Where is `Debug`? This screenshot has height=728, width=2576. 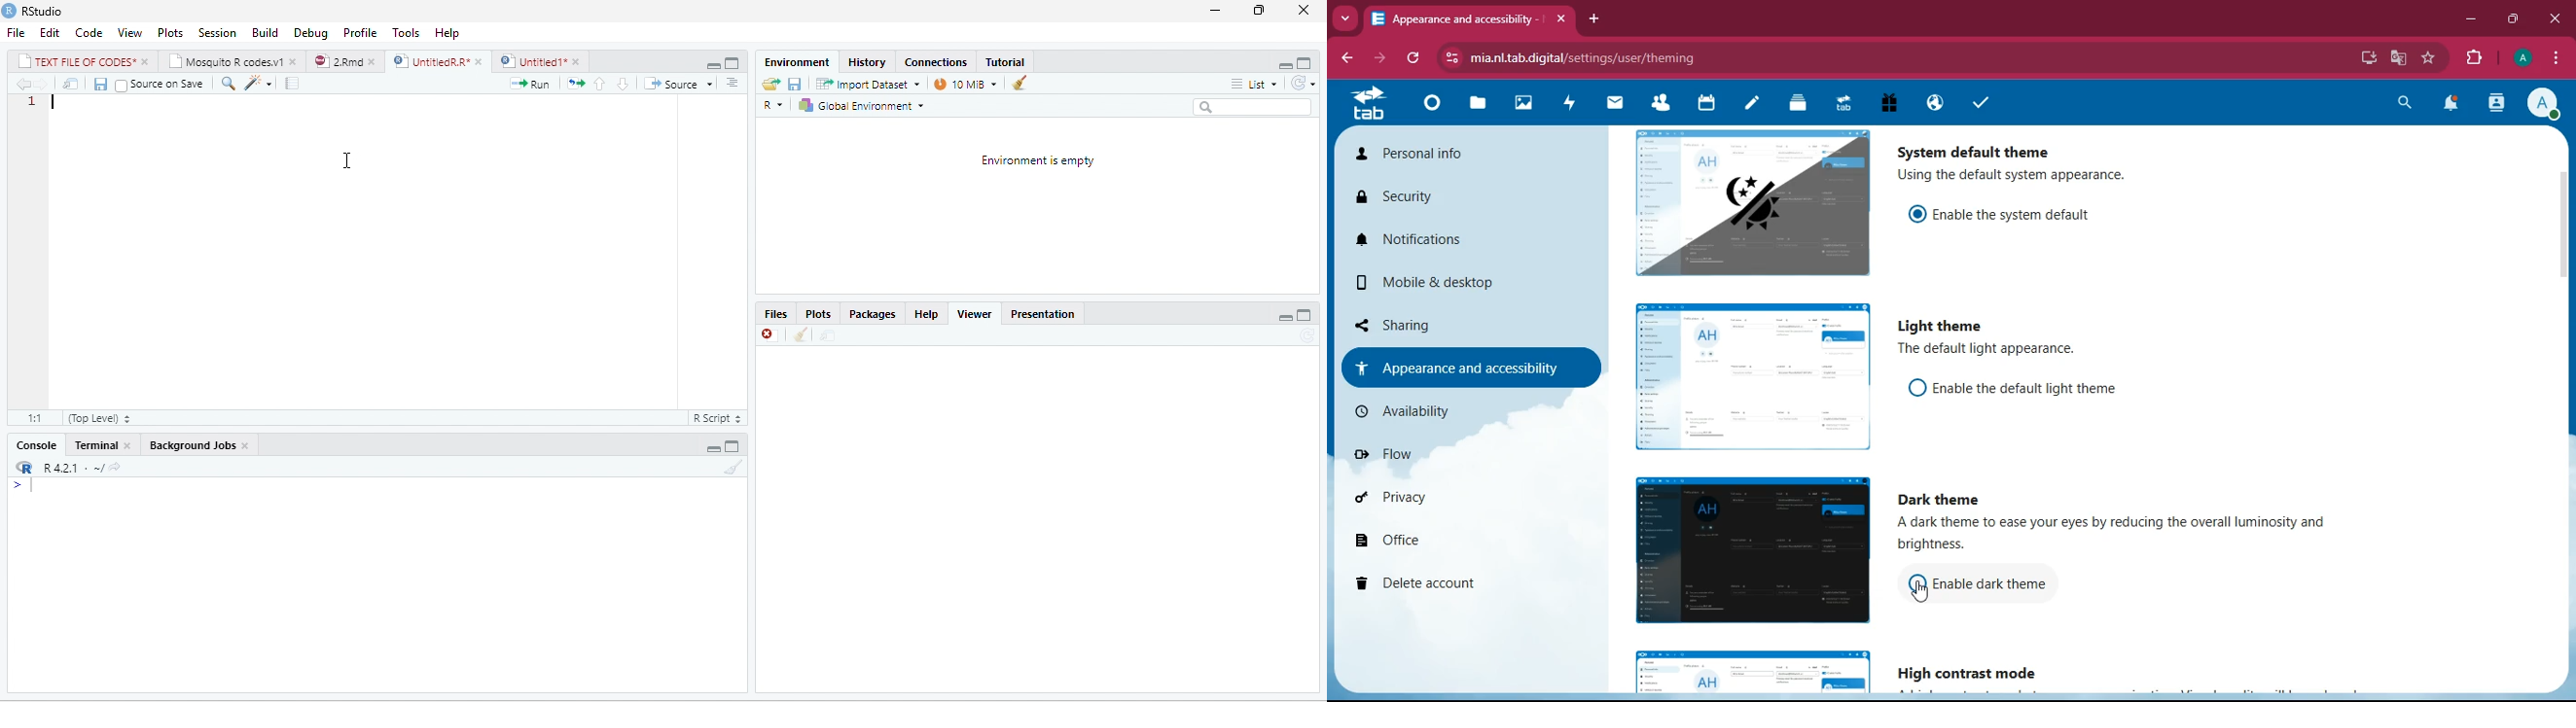
Debug is located at coordinates (308, 31).